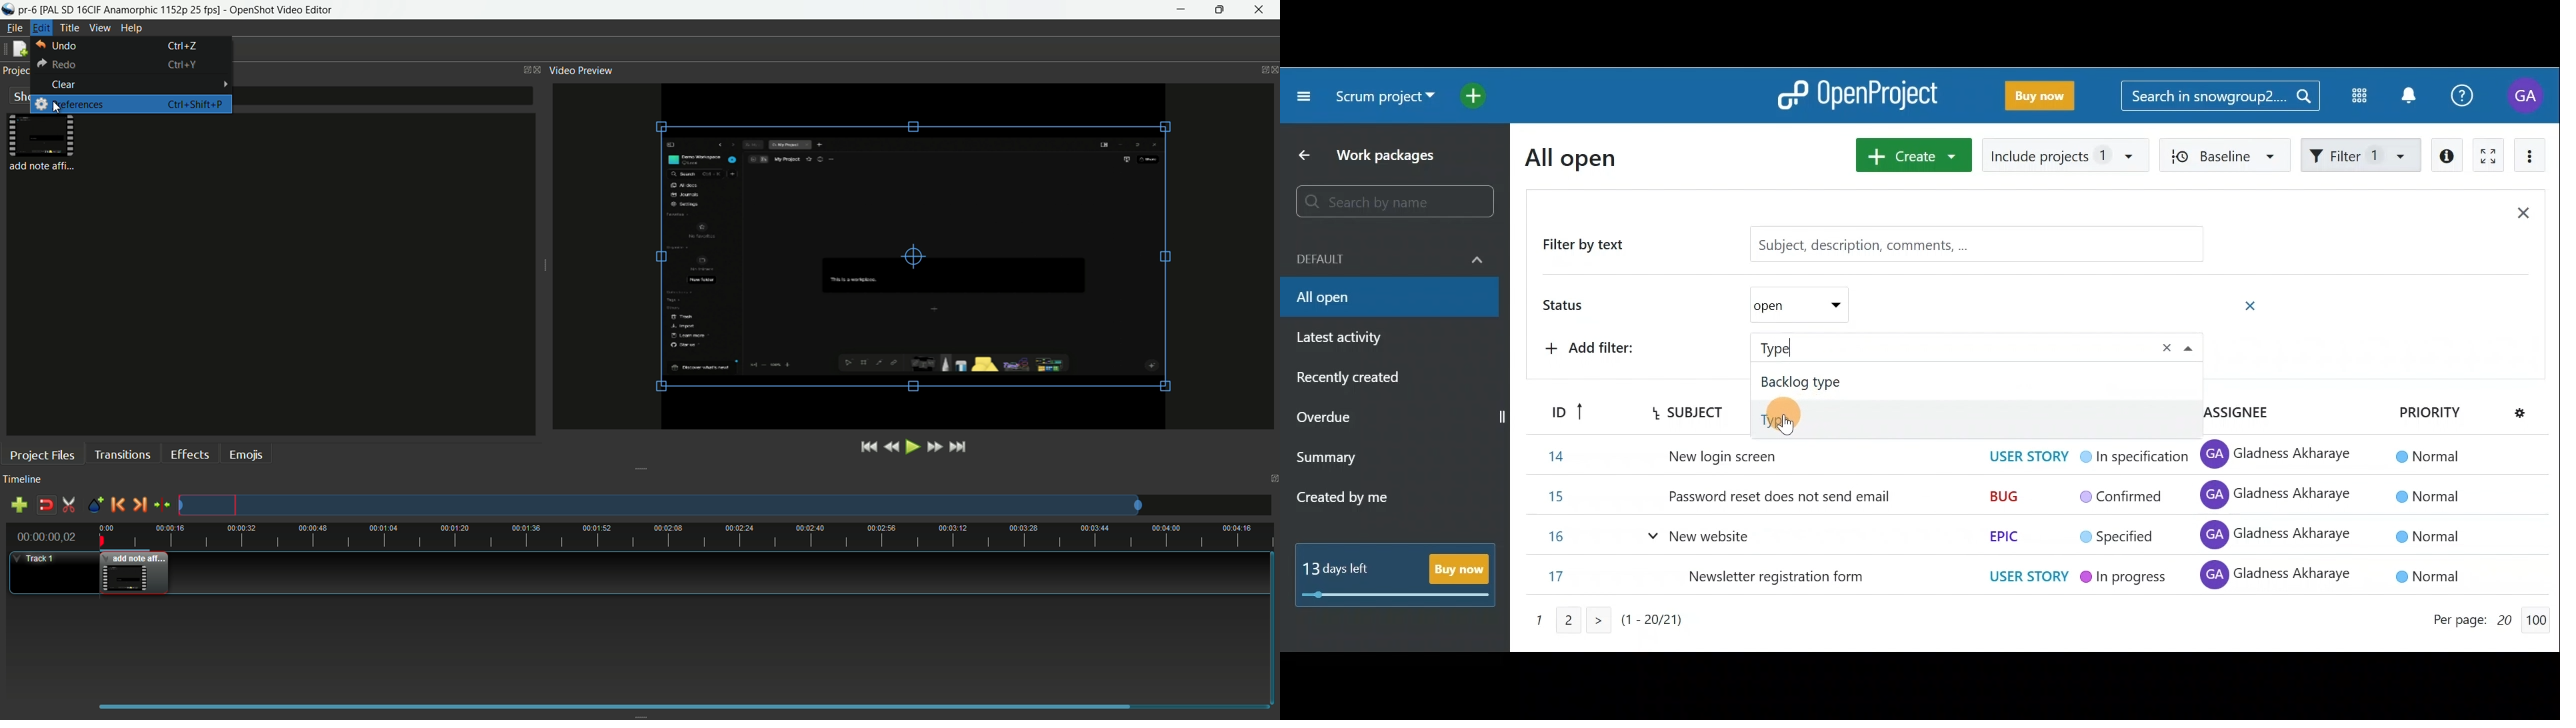 Image resolution: width=2576 pixels, height=728 pixels. What do you see at coordinates (1305, 95) in the screenshot?
I see `Collapse project menu` at bounding box center [1305, 95].